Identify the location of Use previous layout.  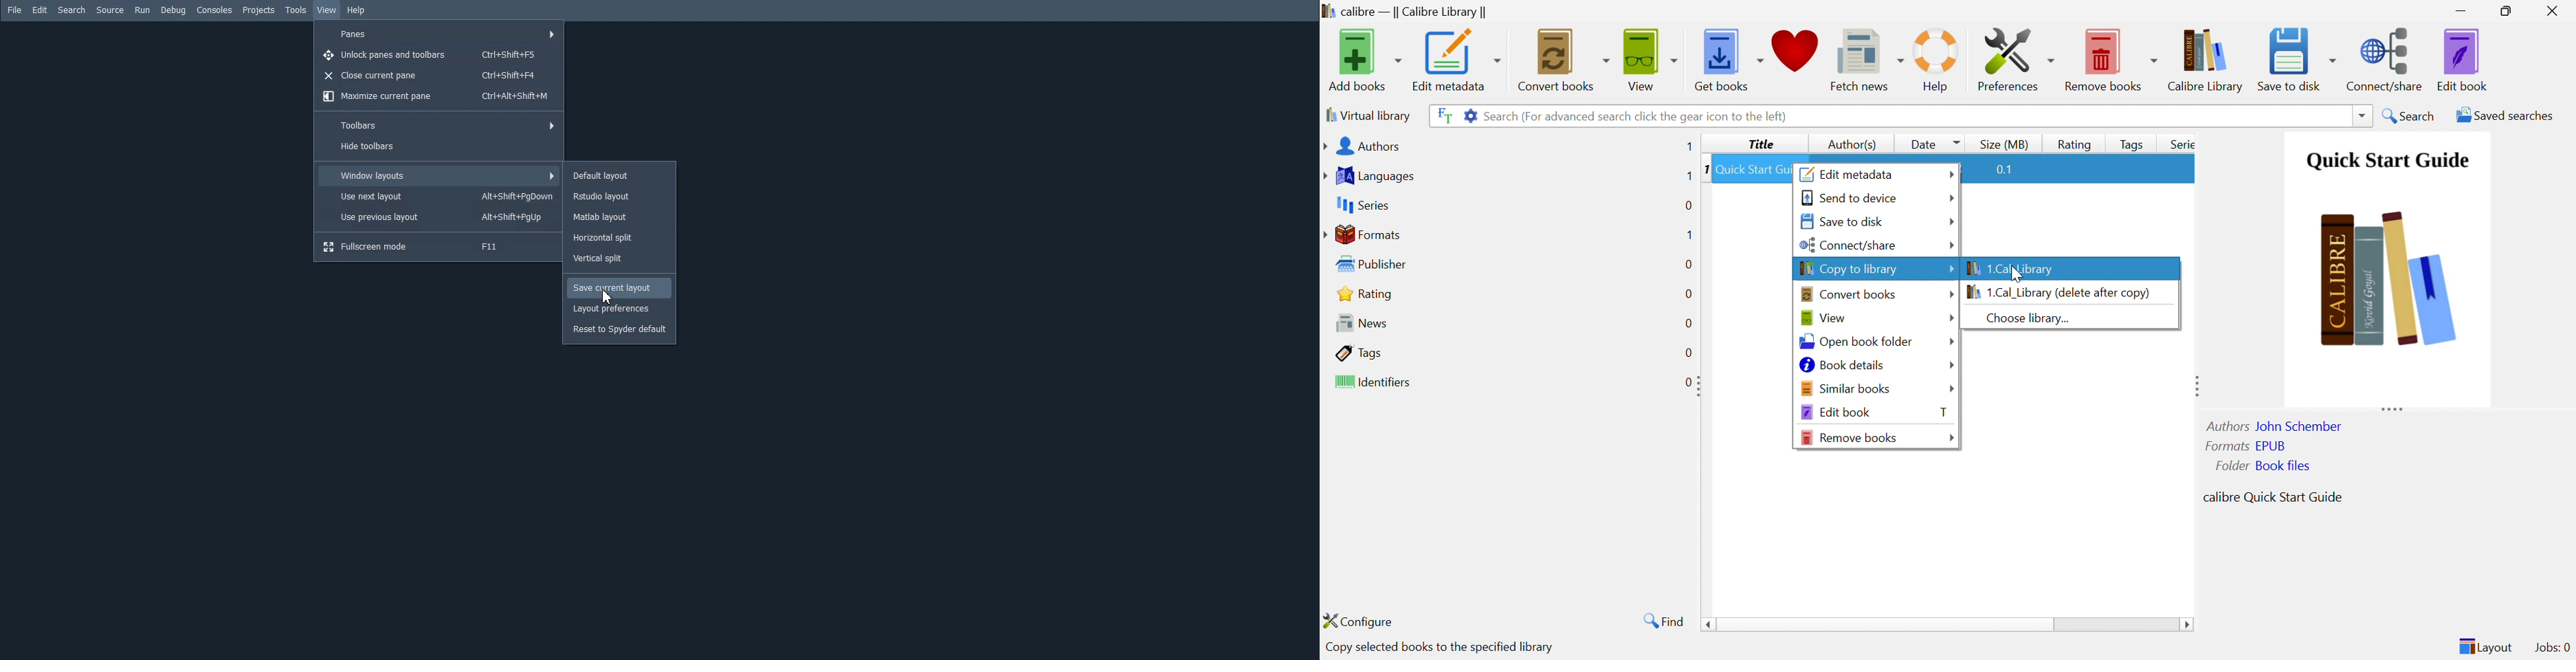
(439, 217).